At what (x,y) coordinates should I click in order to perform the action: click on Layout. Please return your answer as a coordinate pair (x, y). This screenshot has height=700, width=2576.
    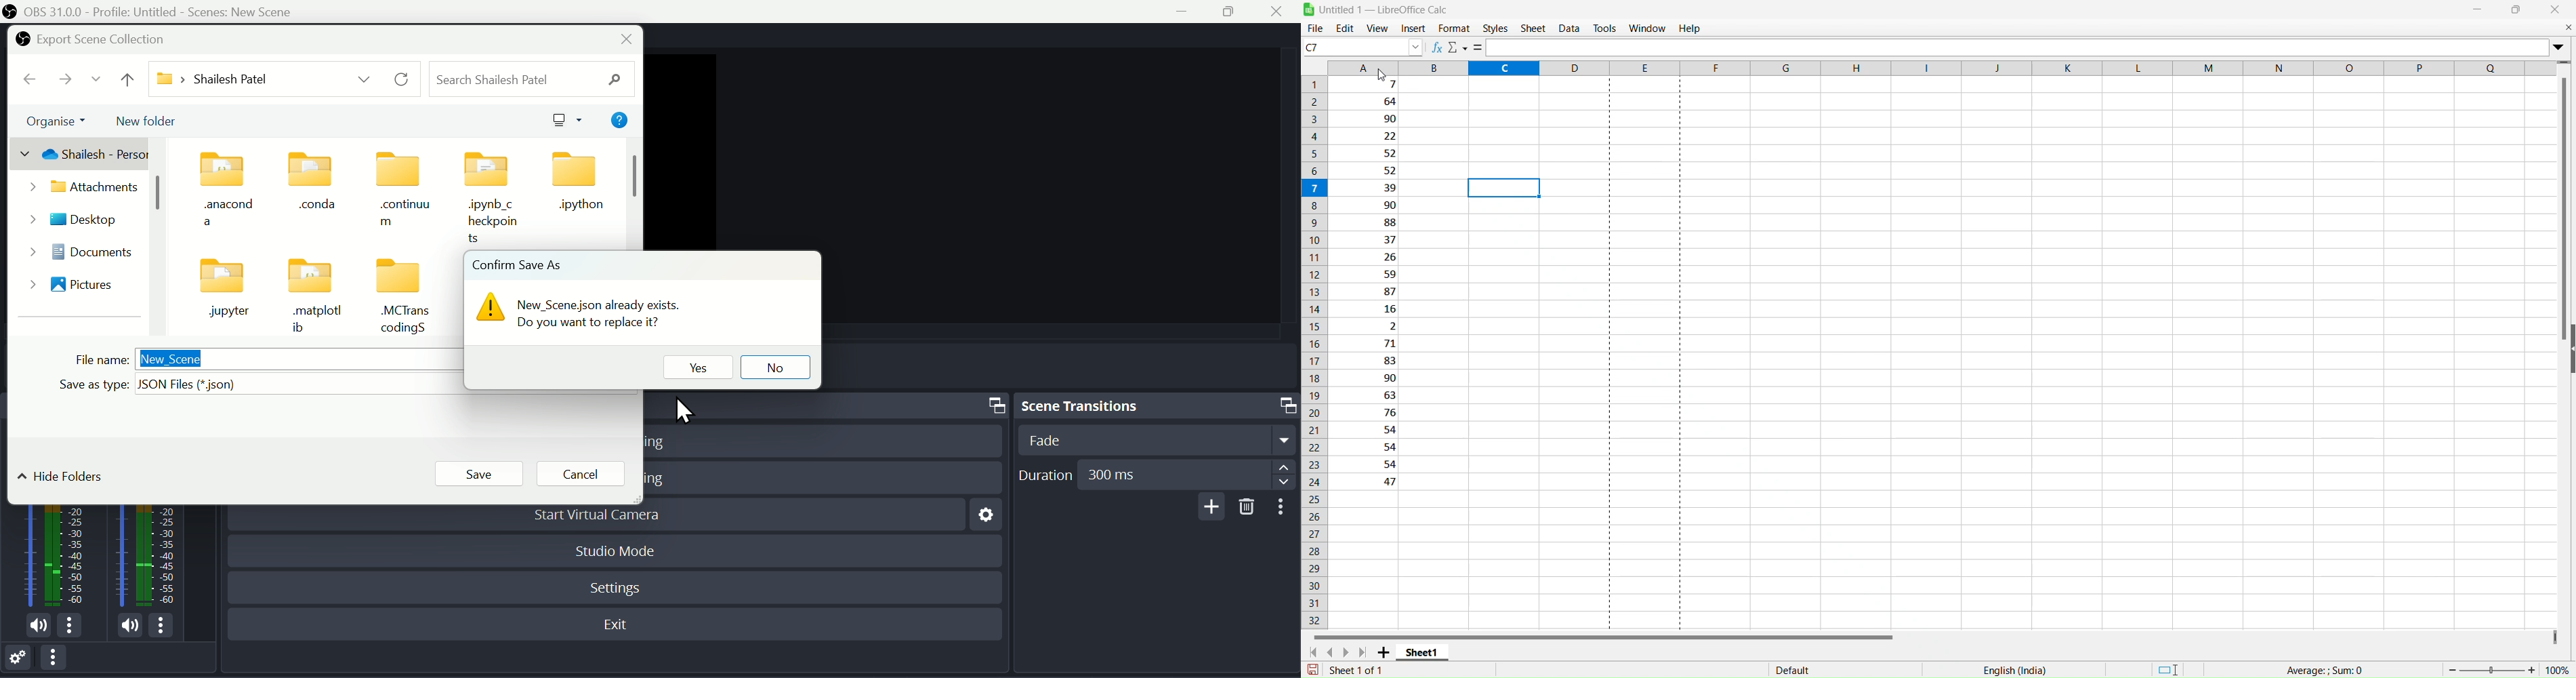
    Looking at the image, I should click on (2169, 668).